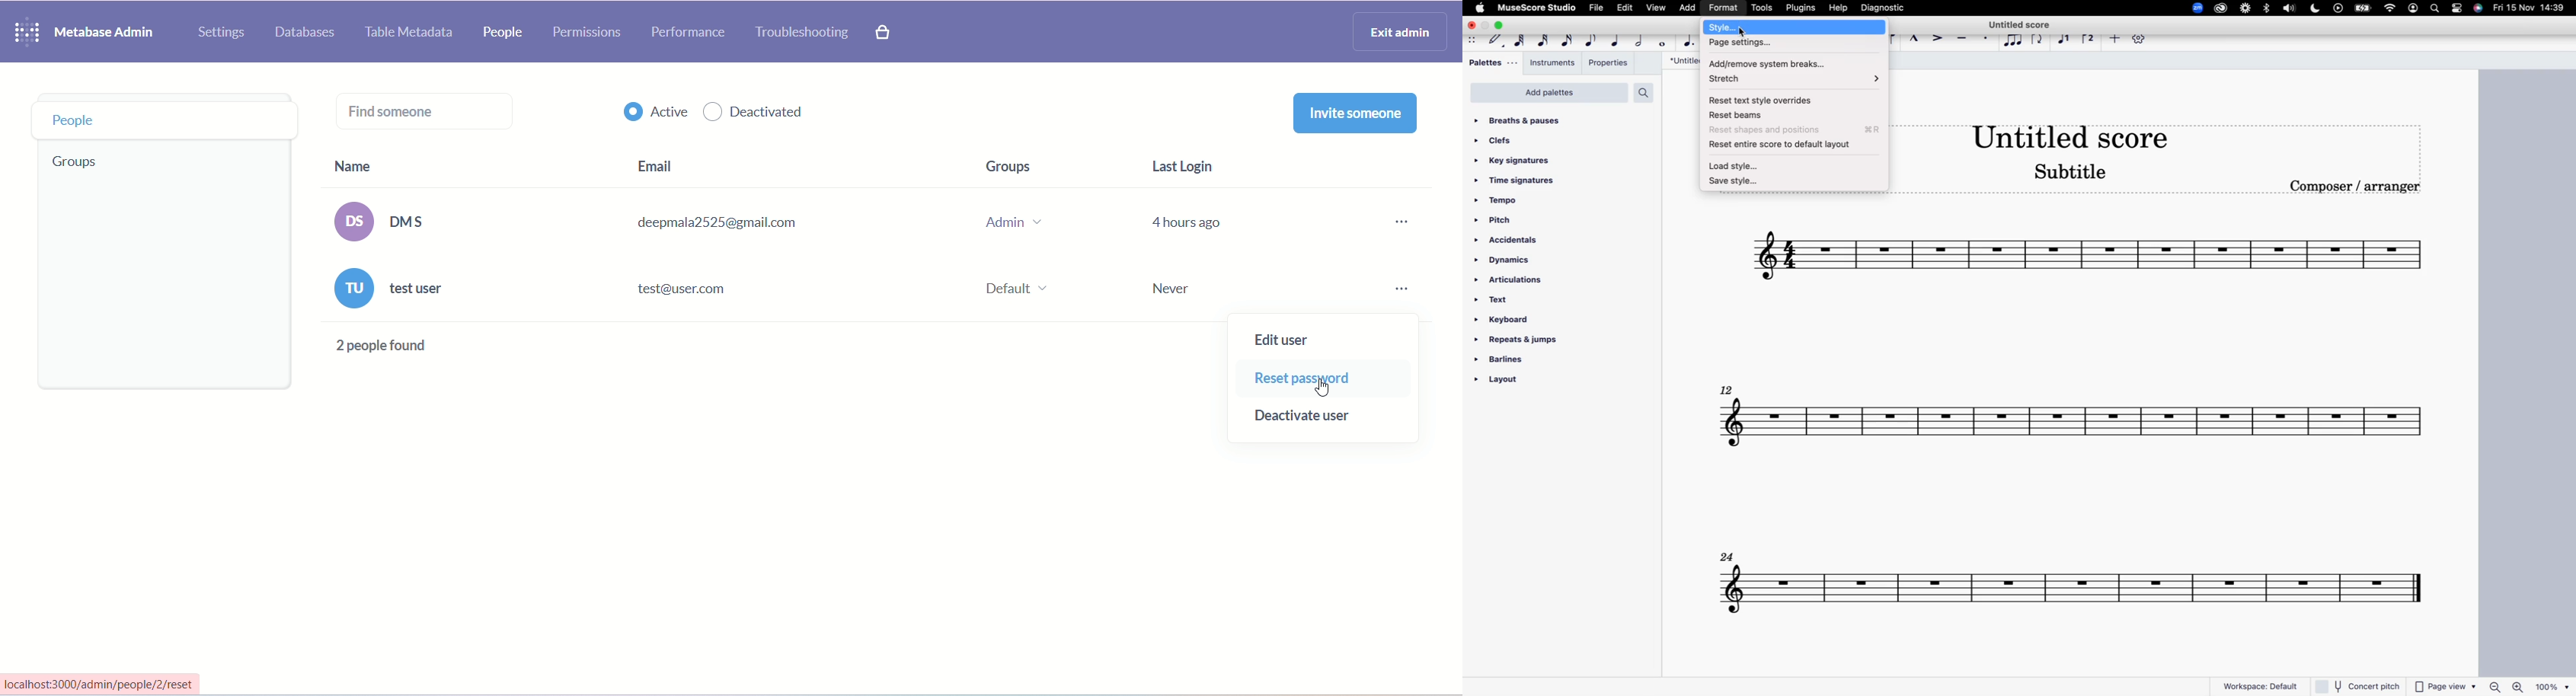 The image size is (2576, 700). What do you see at coordinates (778, 222) in the screenshot?
I see `(os) DMS deepmala2525@gmail.com Admin v 4 hours ago` at bounding box center [778, 222].